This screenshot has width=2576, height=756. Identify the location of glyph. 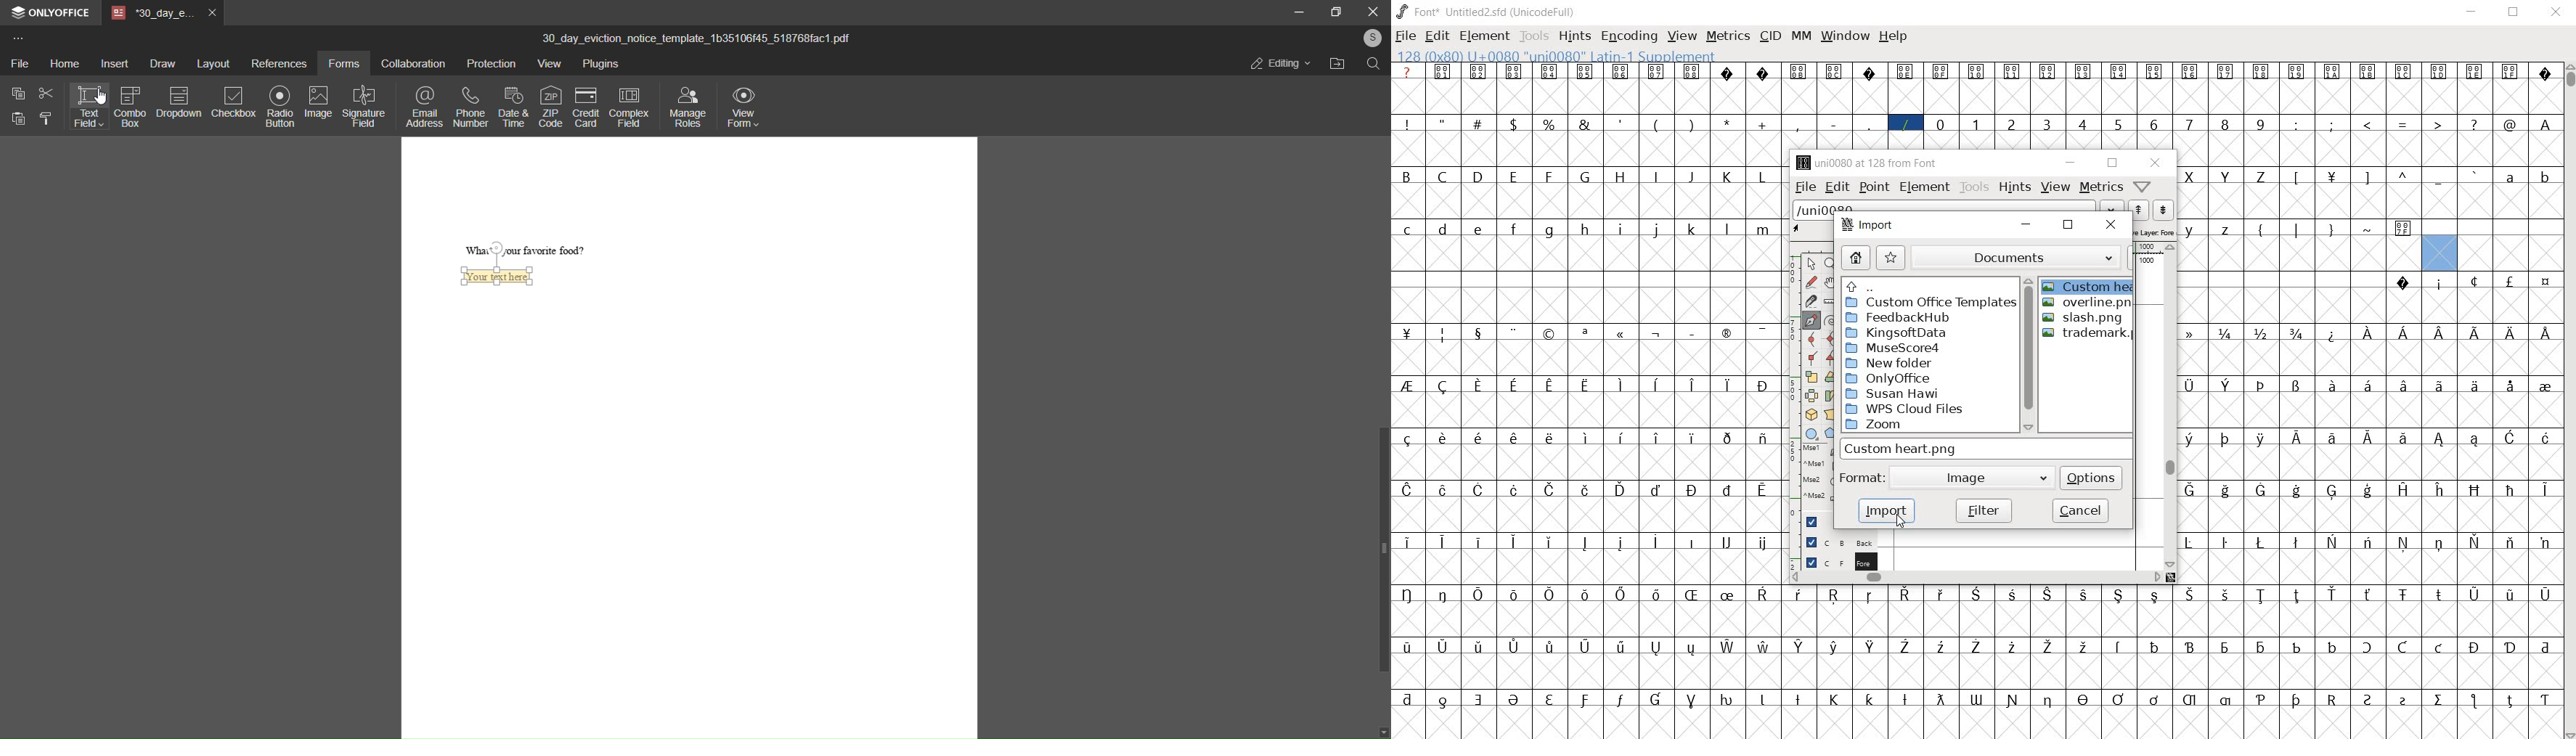
(1726, 229).